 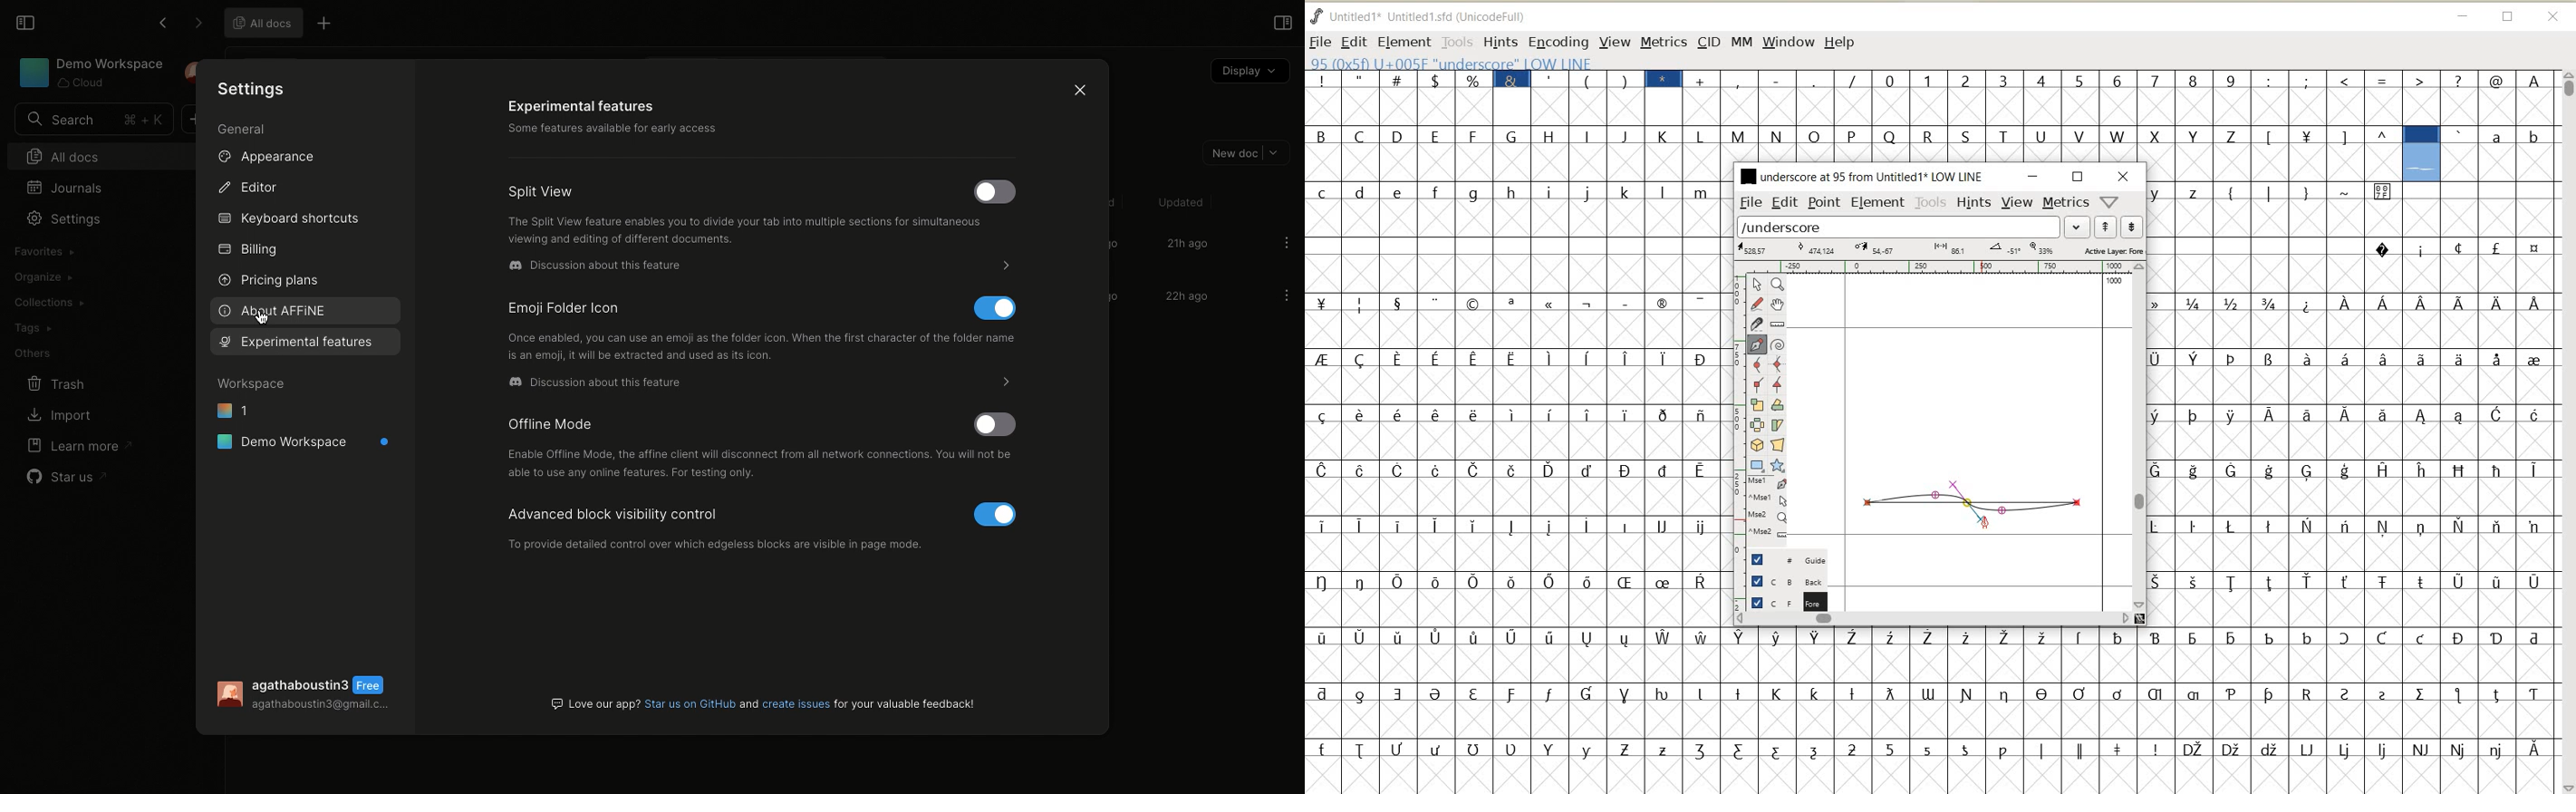 What do you see at coordinates (264, 156) in the screenshot?
I see `Appearance` at bounding box center [264, 156].